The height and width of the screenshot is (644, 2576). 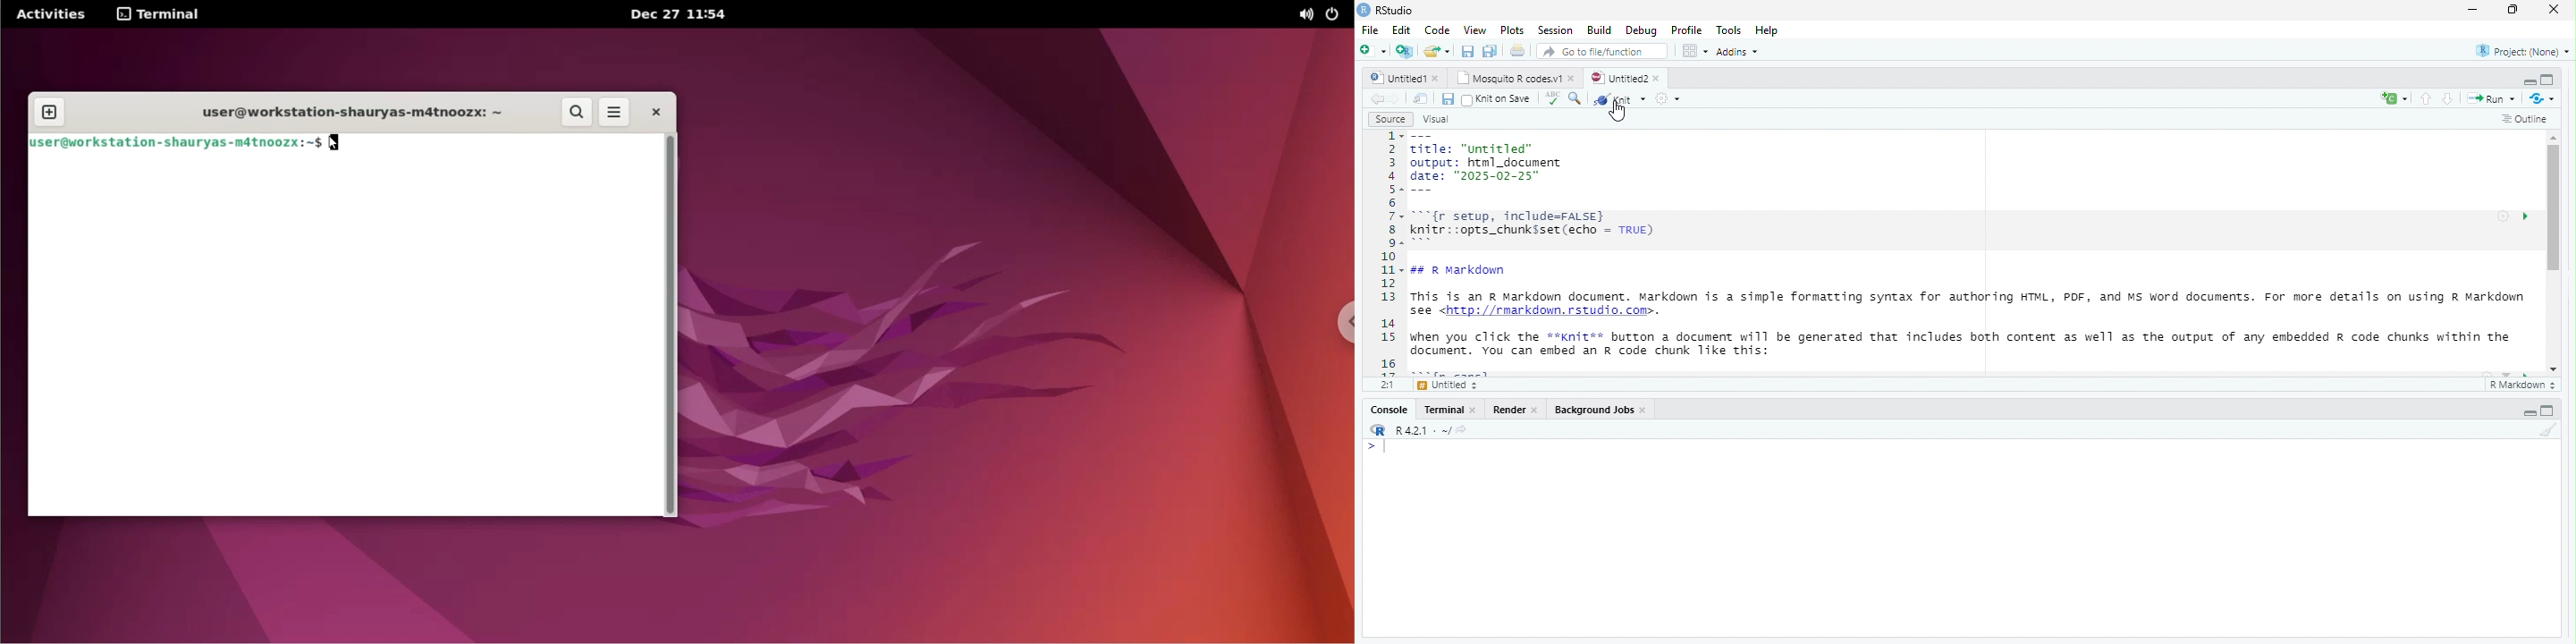 What do you see at coordinates (2395, 98) in the screenshot?
I see `C+` at bounding box center [2395, 98].